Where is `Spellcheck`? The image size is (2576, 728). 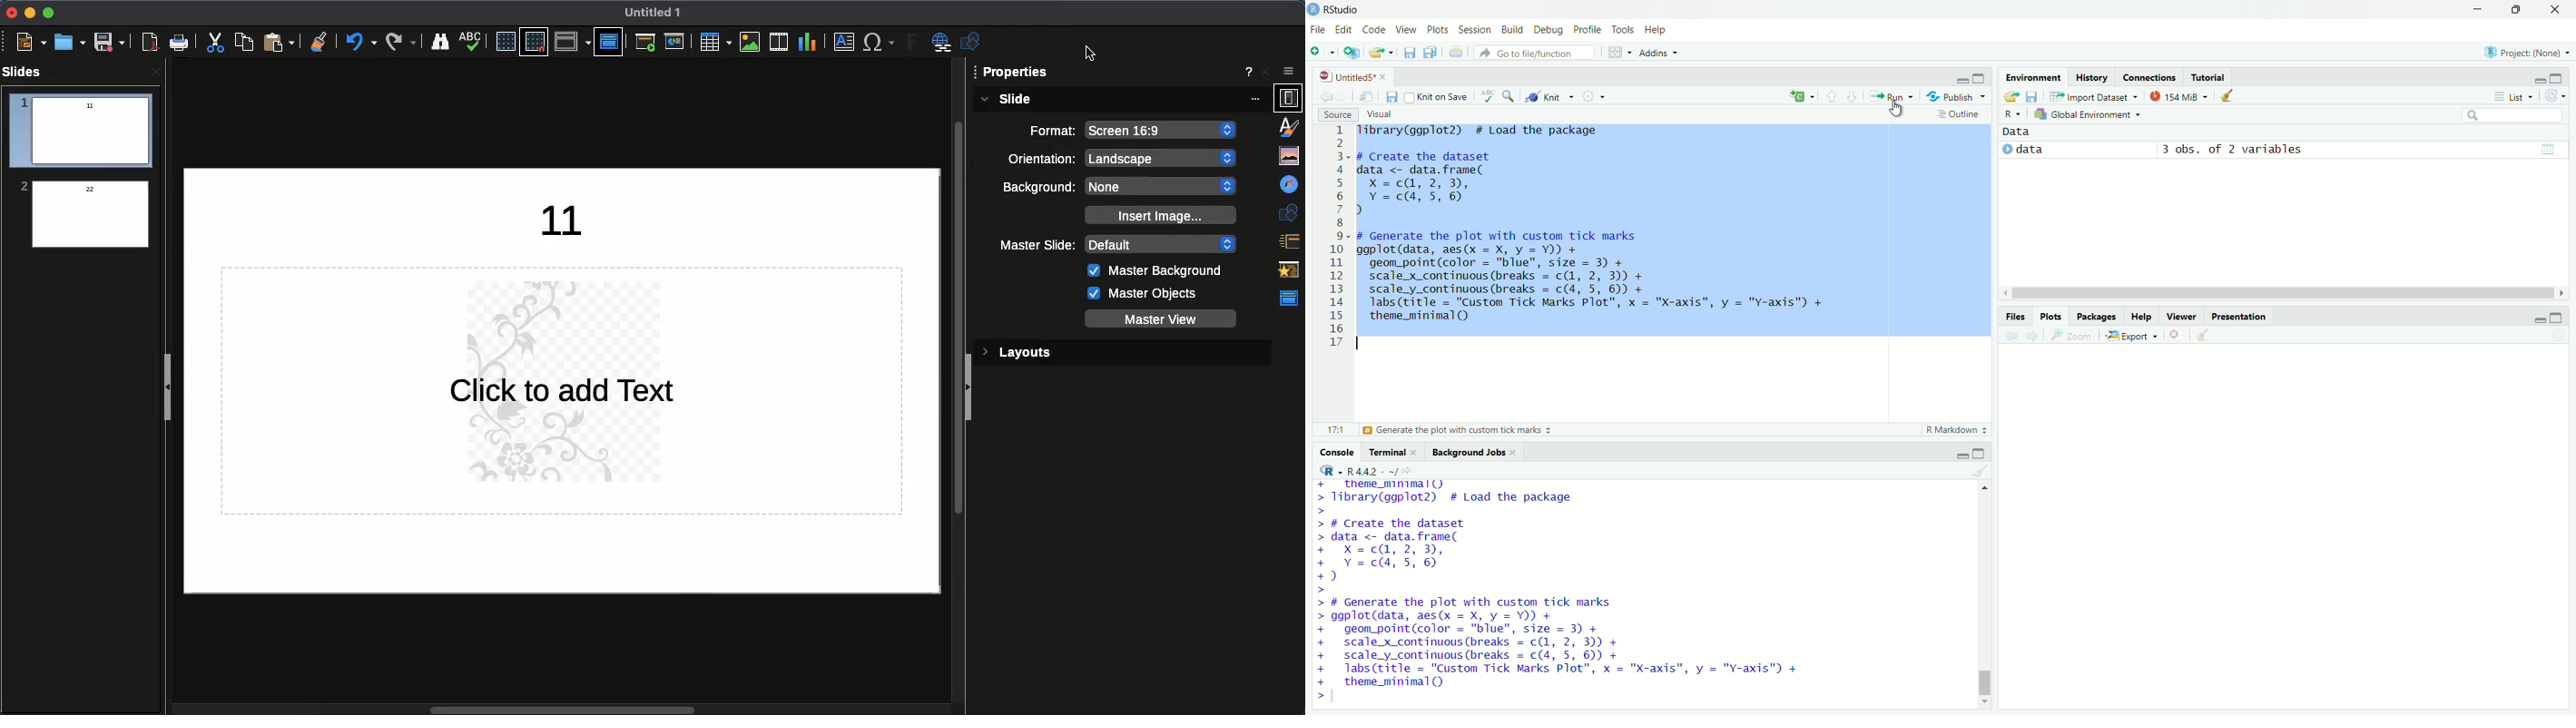
Spellcheck is located at coordinates (471, 40).